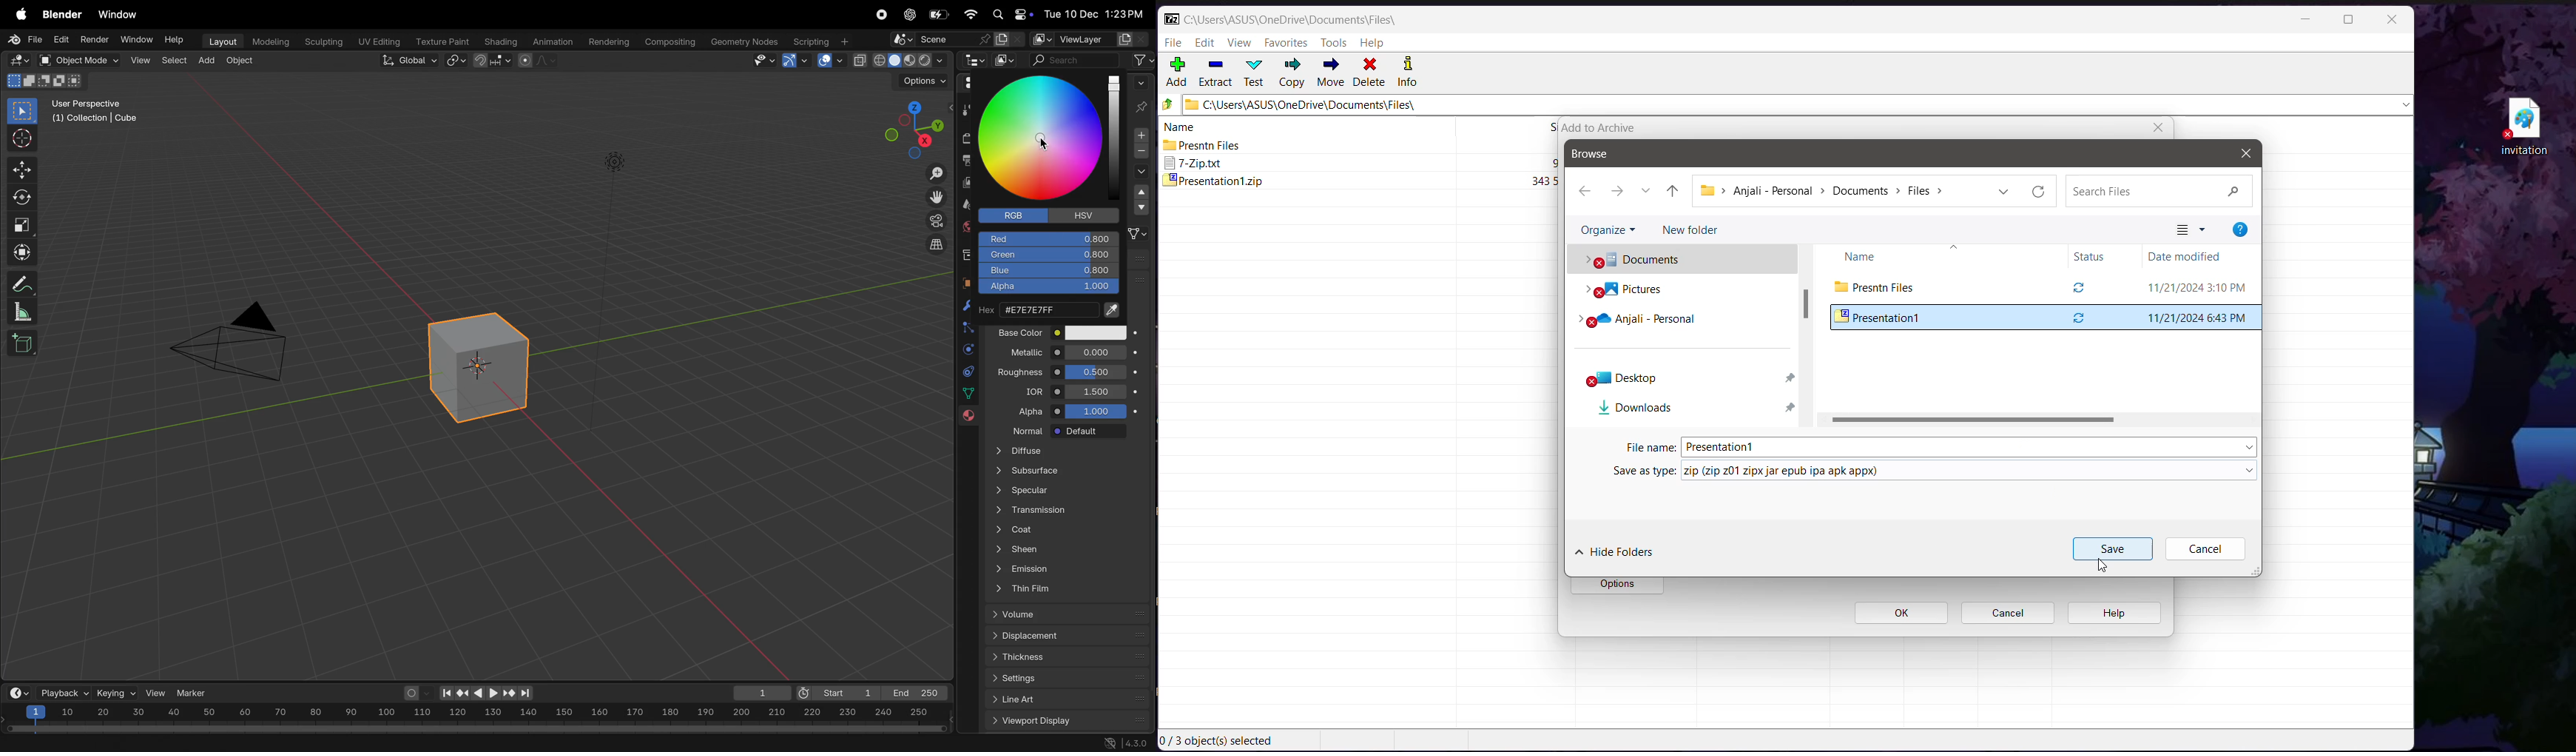  I want to click on modifiers, so click(961, 308).